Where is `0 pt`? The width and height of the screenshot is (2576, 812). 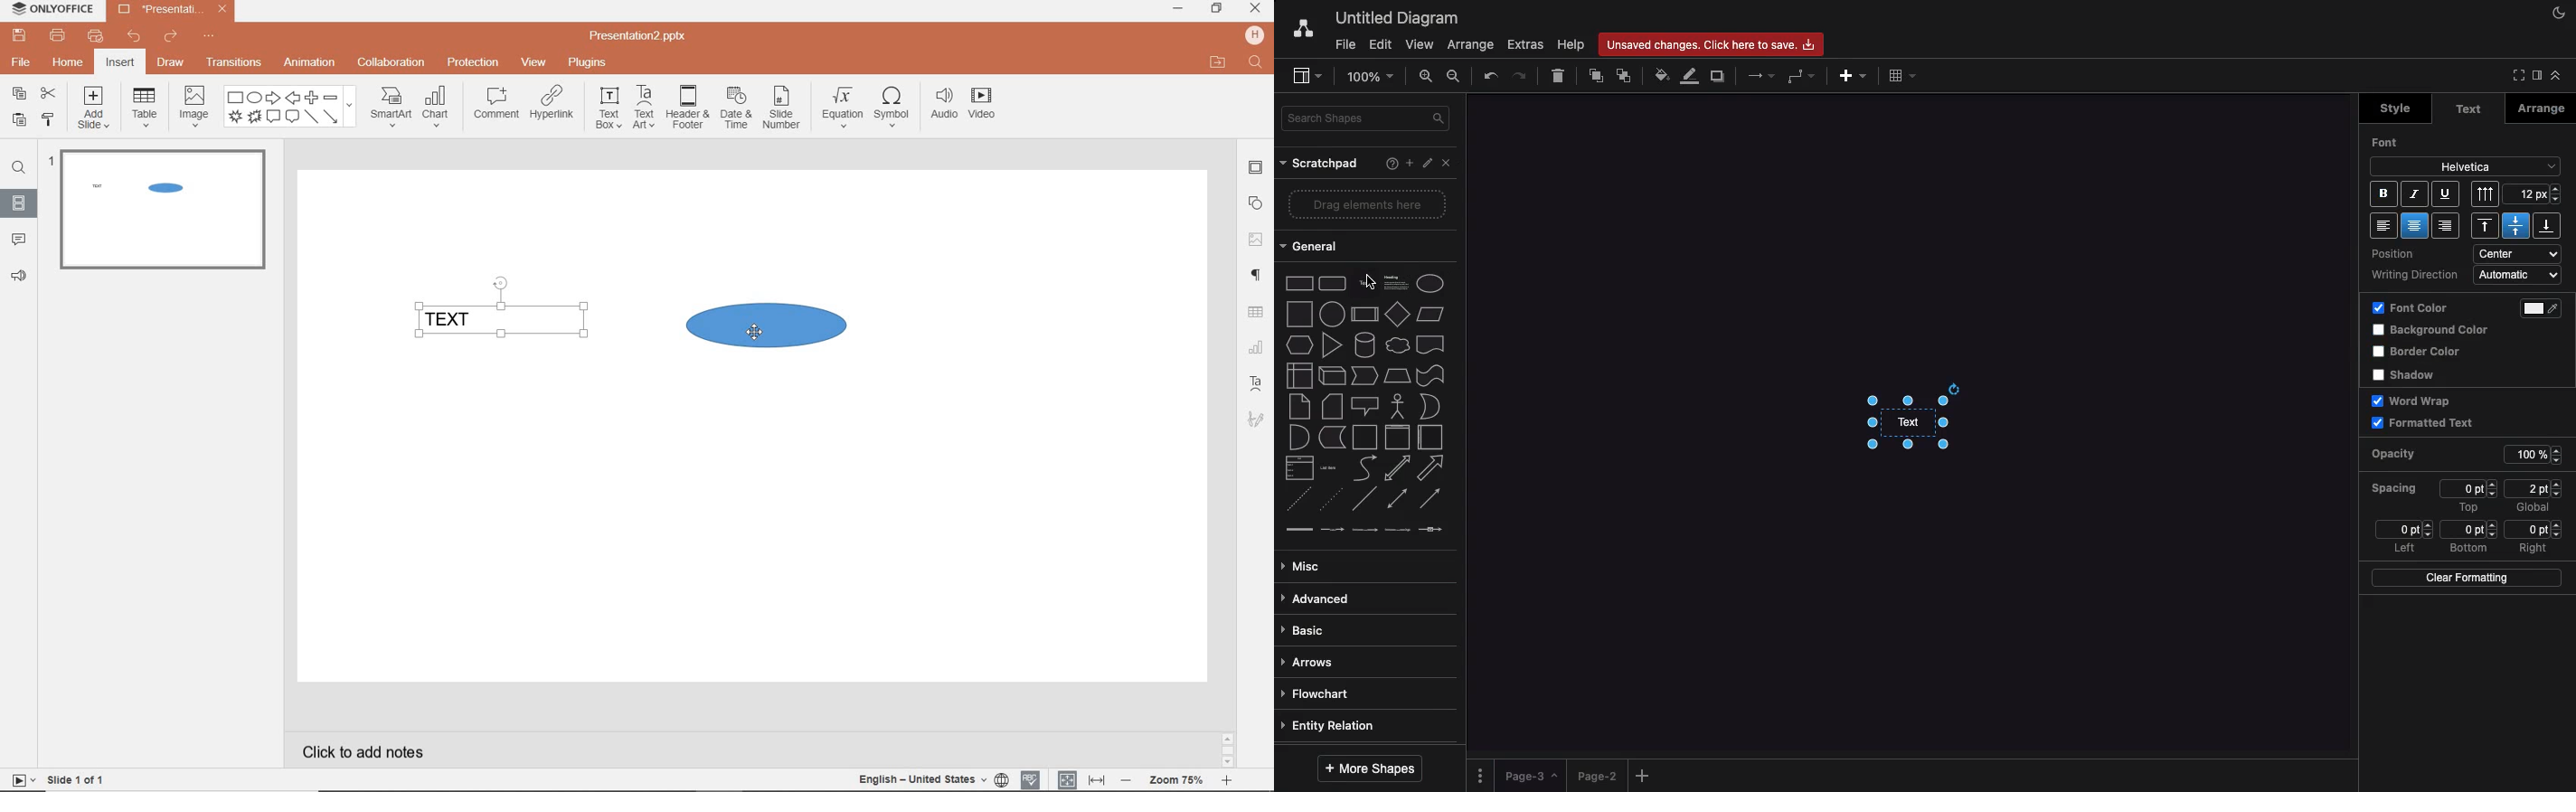 0 pt is located at coordinates (2534, 529).